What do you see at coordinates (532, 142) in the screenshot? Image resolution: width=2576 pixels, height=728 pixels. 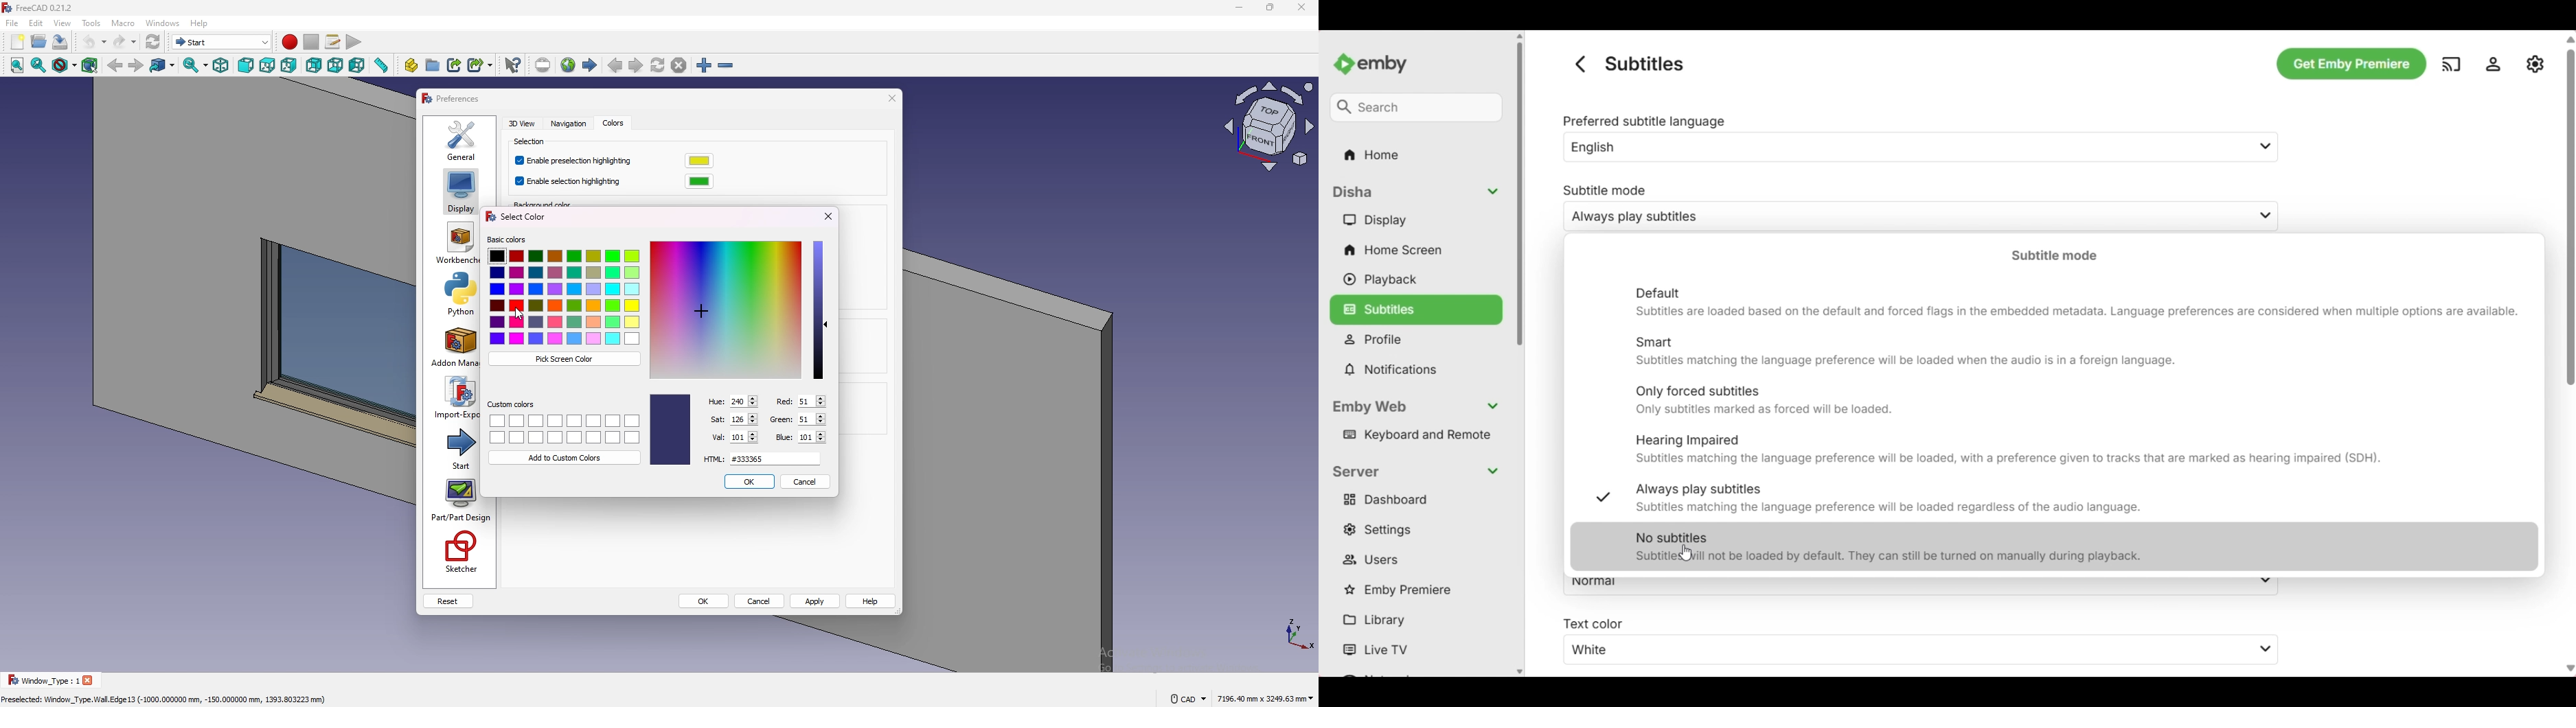 I see `selection` at bounding box center [532, 142].